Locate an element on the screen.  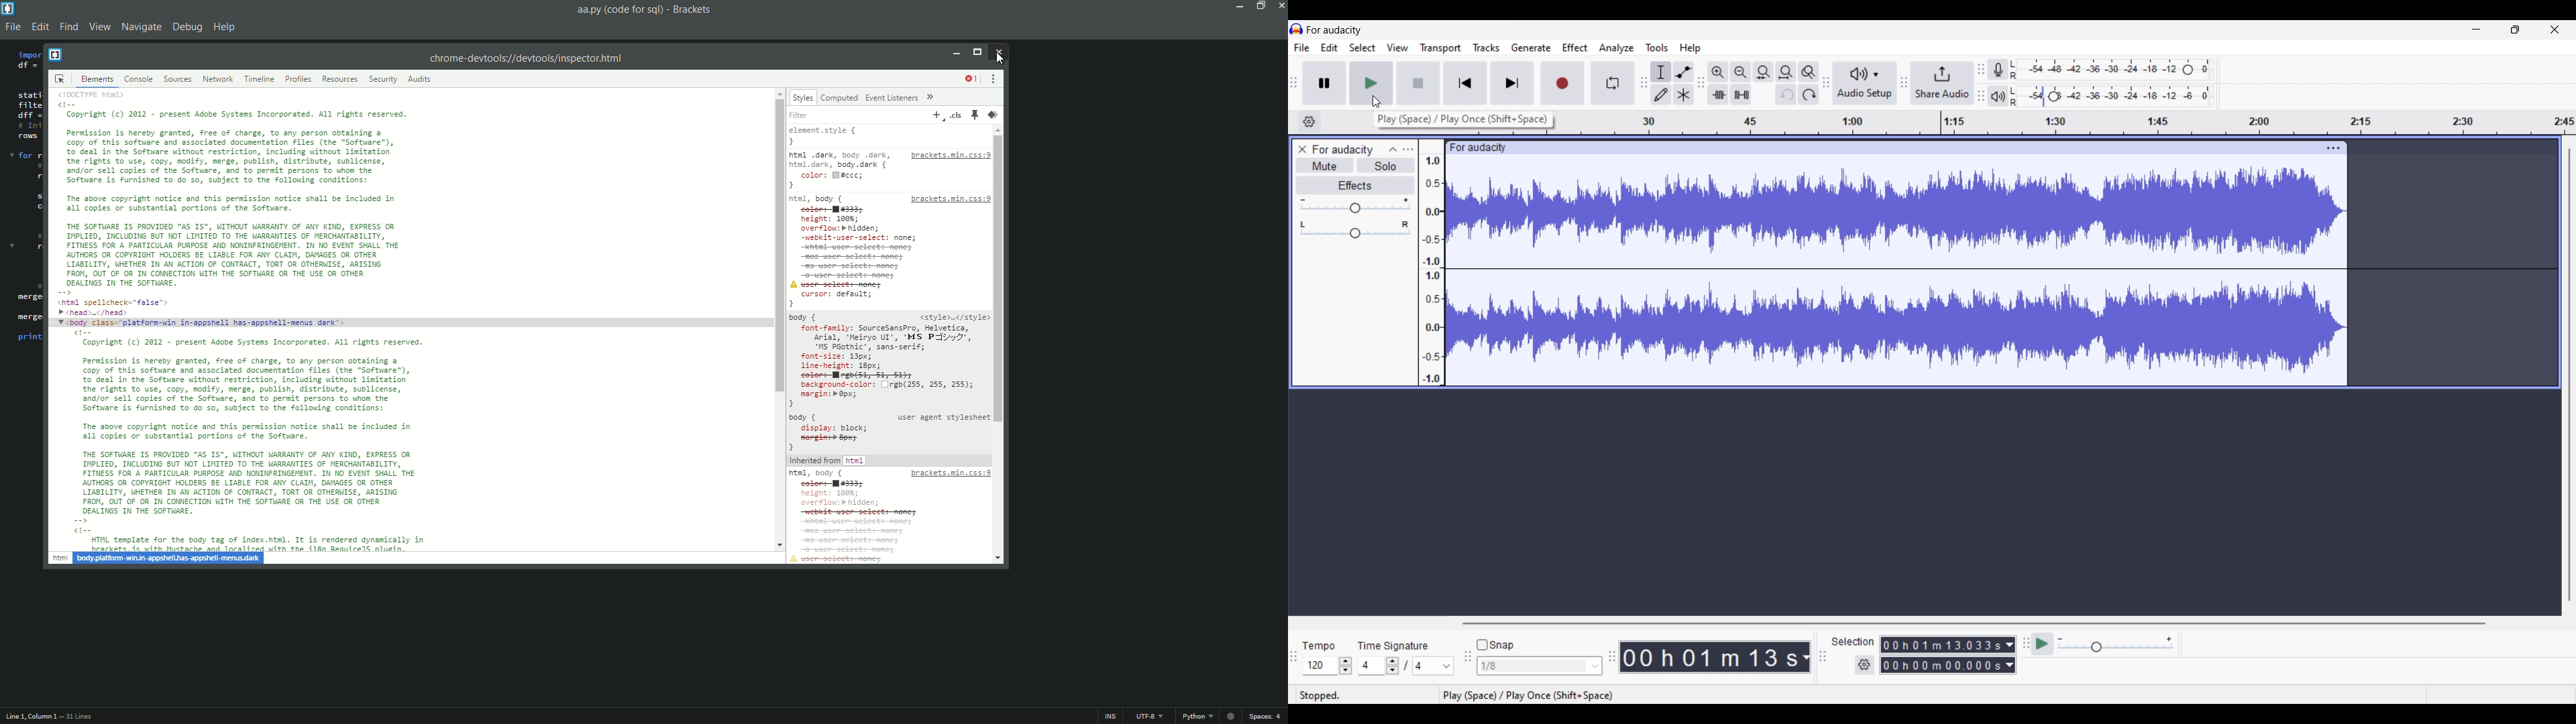
Tools menu is located at coordinates (1657, 48).